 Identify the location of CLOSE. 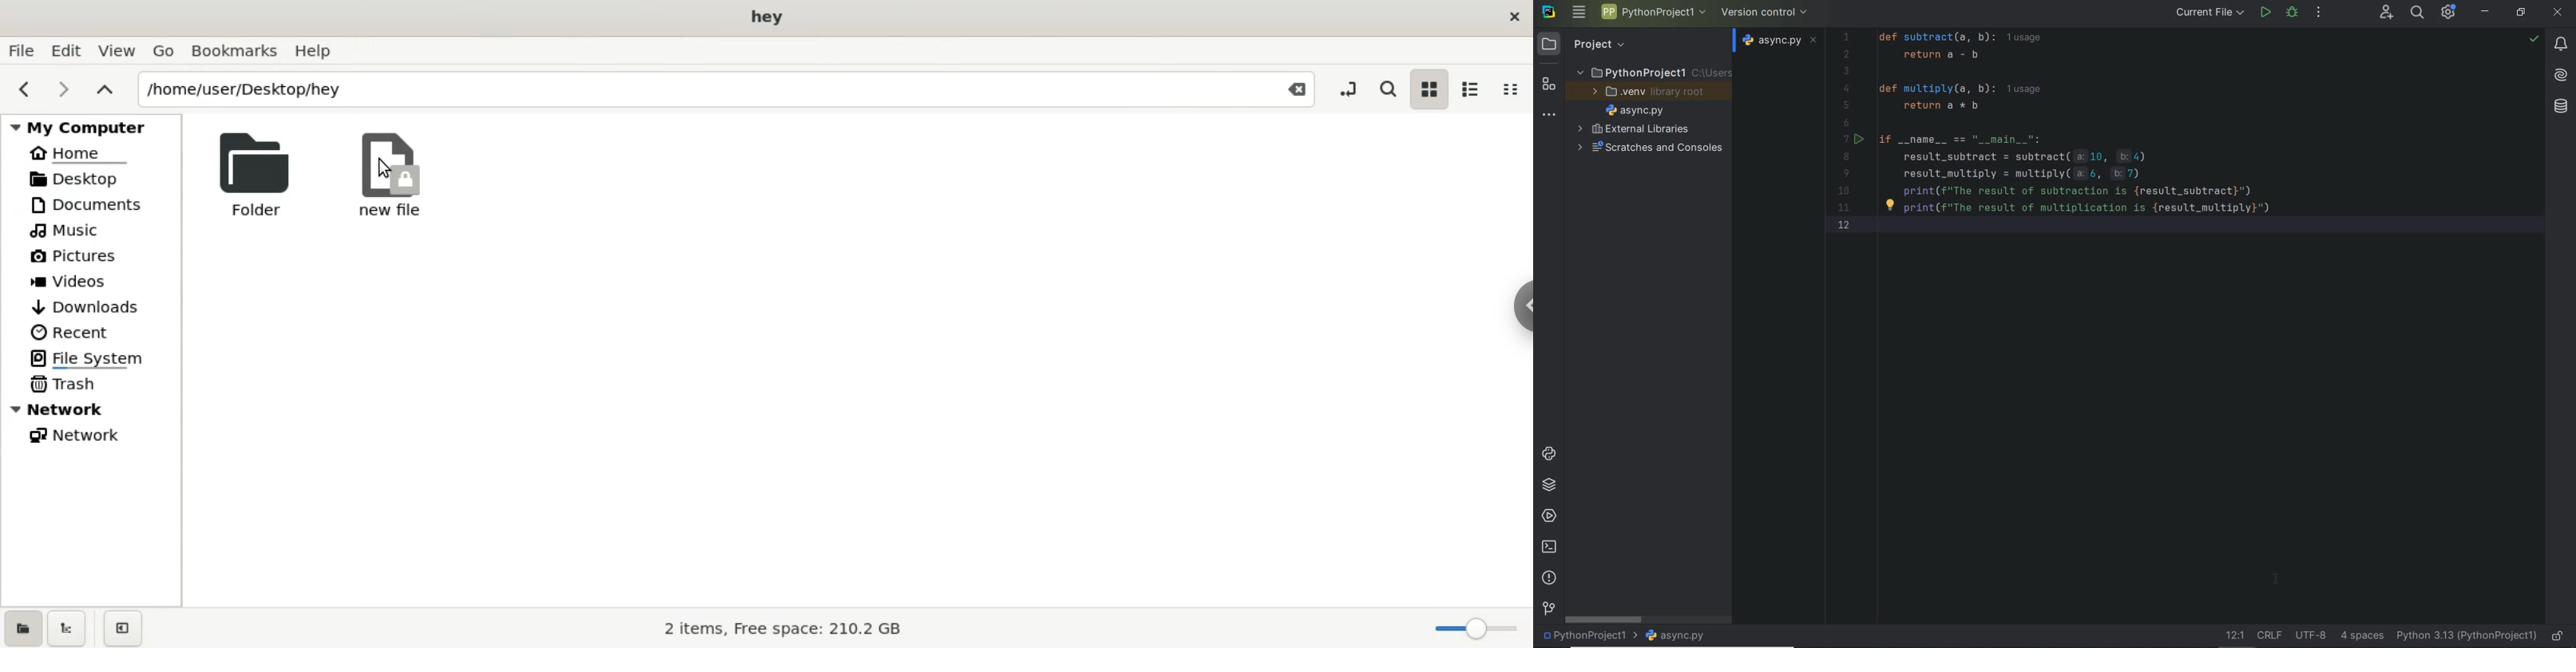
(2559, 11).